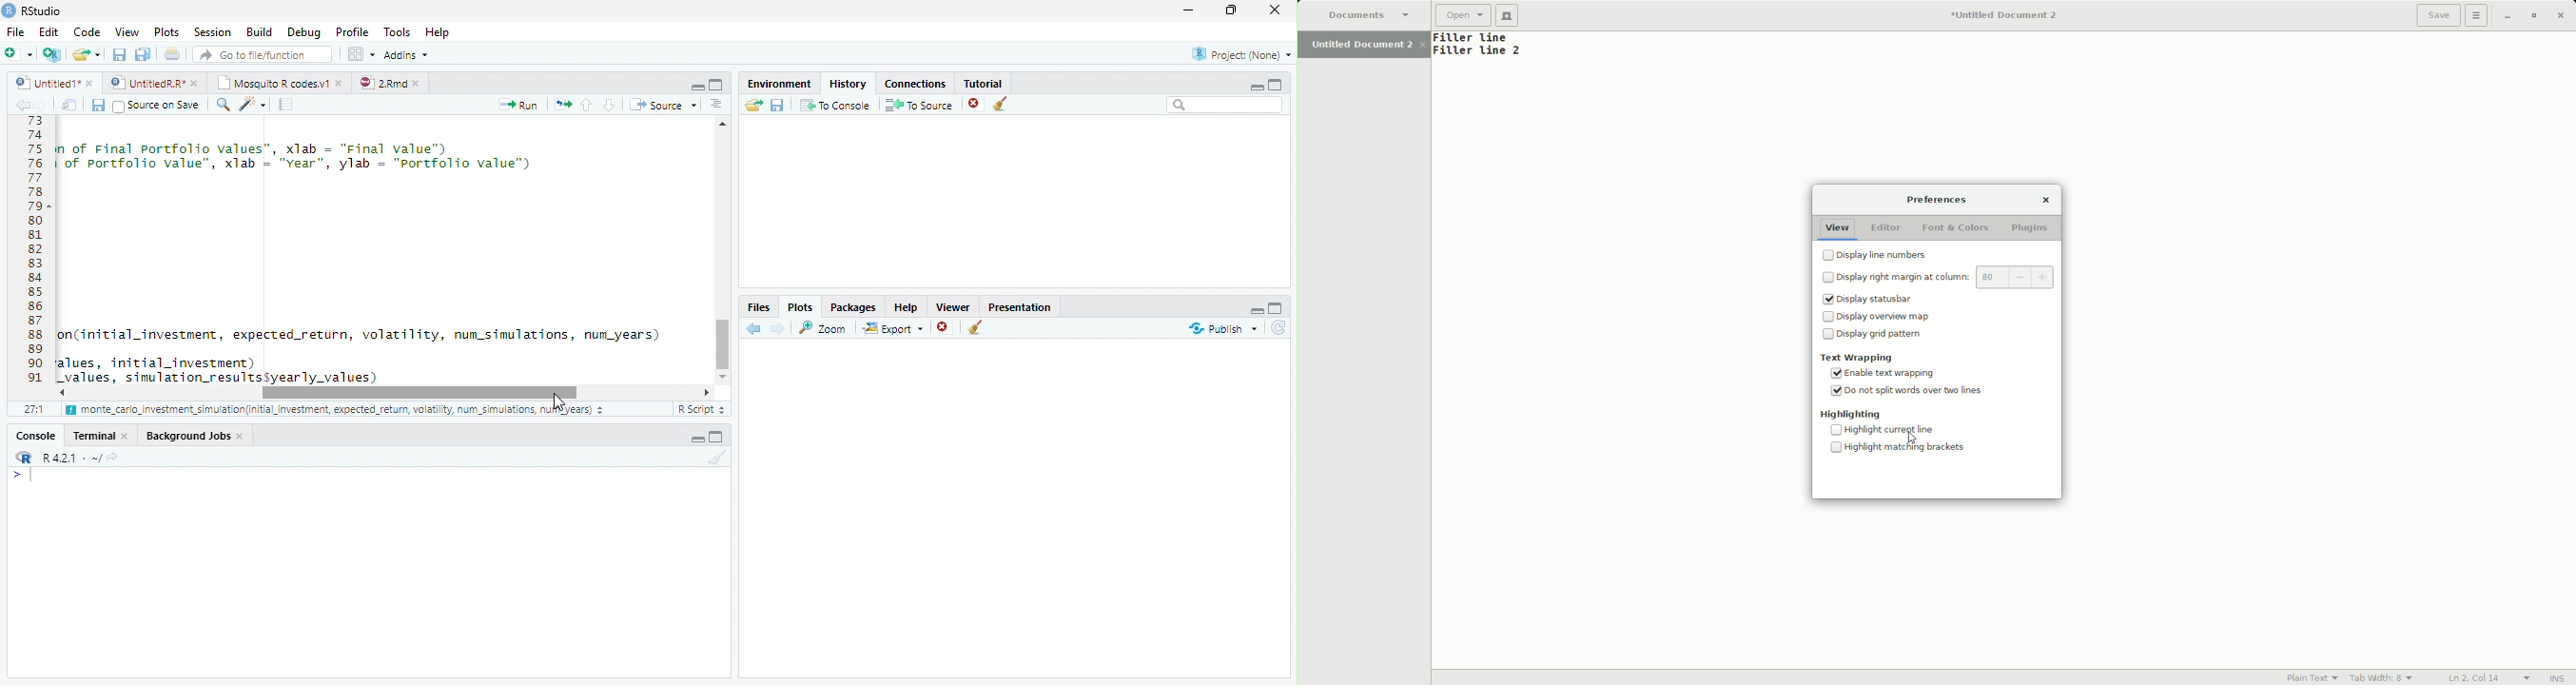 The image size is (2576, 700). I want to click on Scroll down, so click(724, 374).